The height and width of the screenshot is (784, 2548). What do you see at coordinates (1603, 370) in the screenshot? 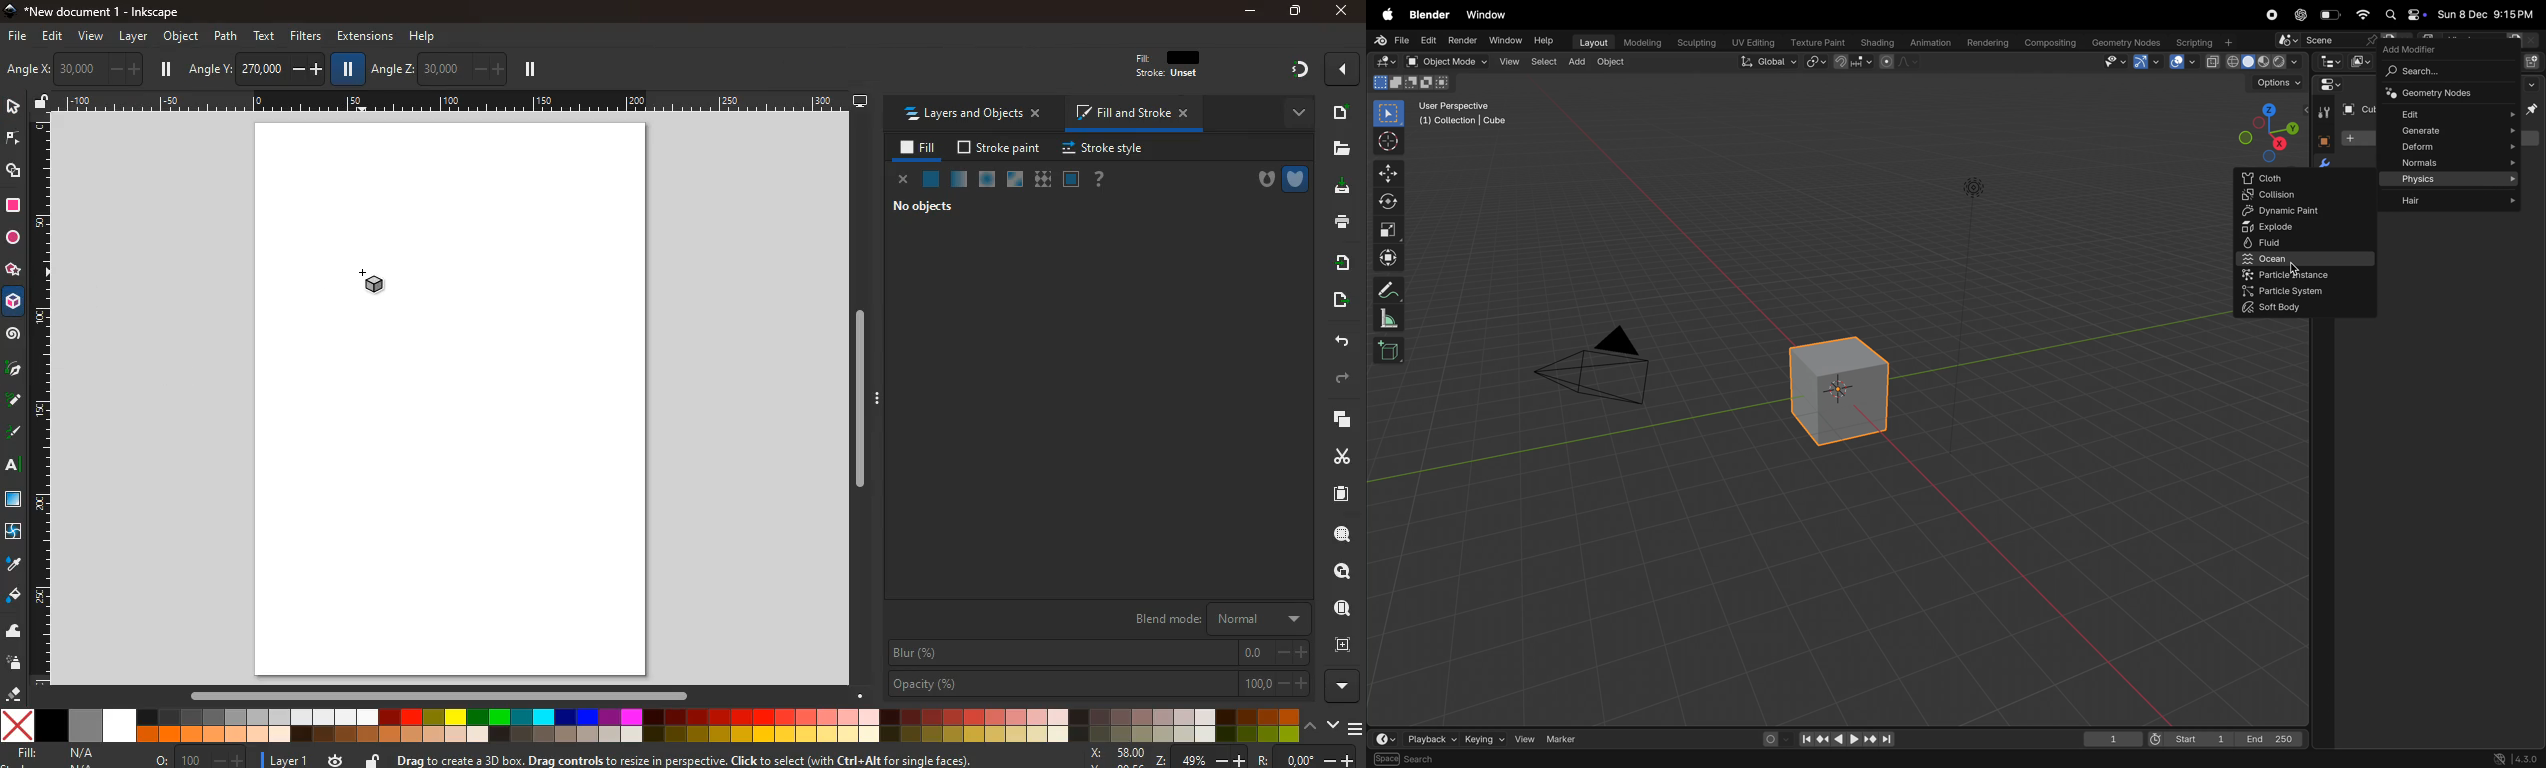
I see `perspective camera` at bounding box center [1603, 370].